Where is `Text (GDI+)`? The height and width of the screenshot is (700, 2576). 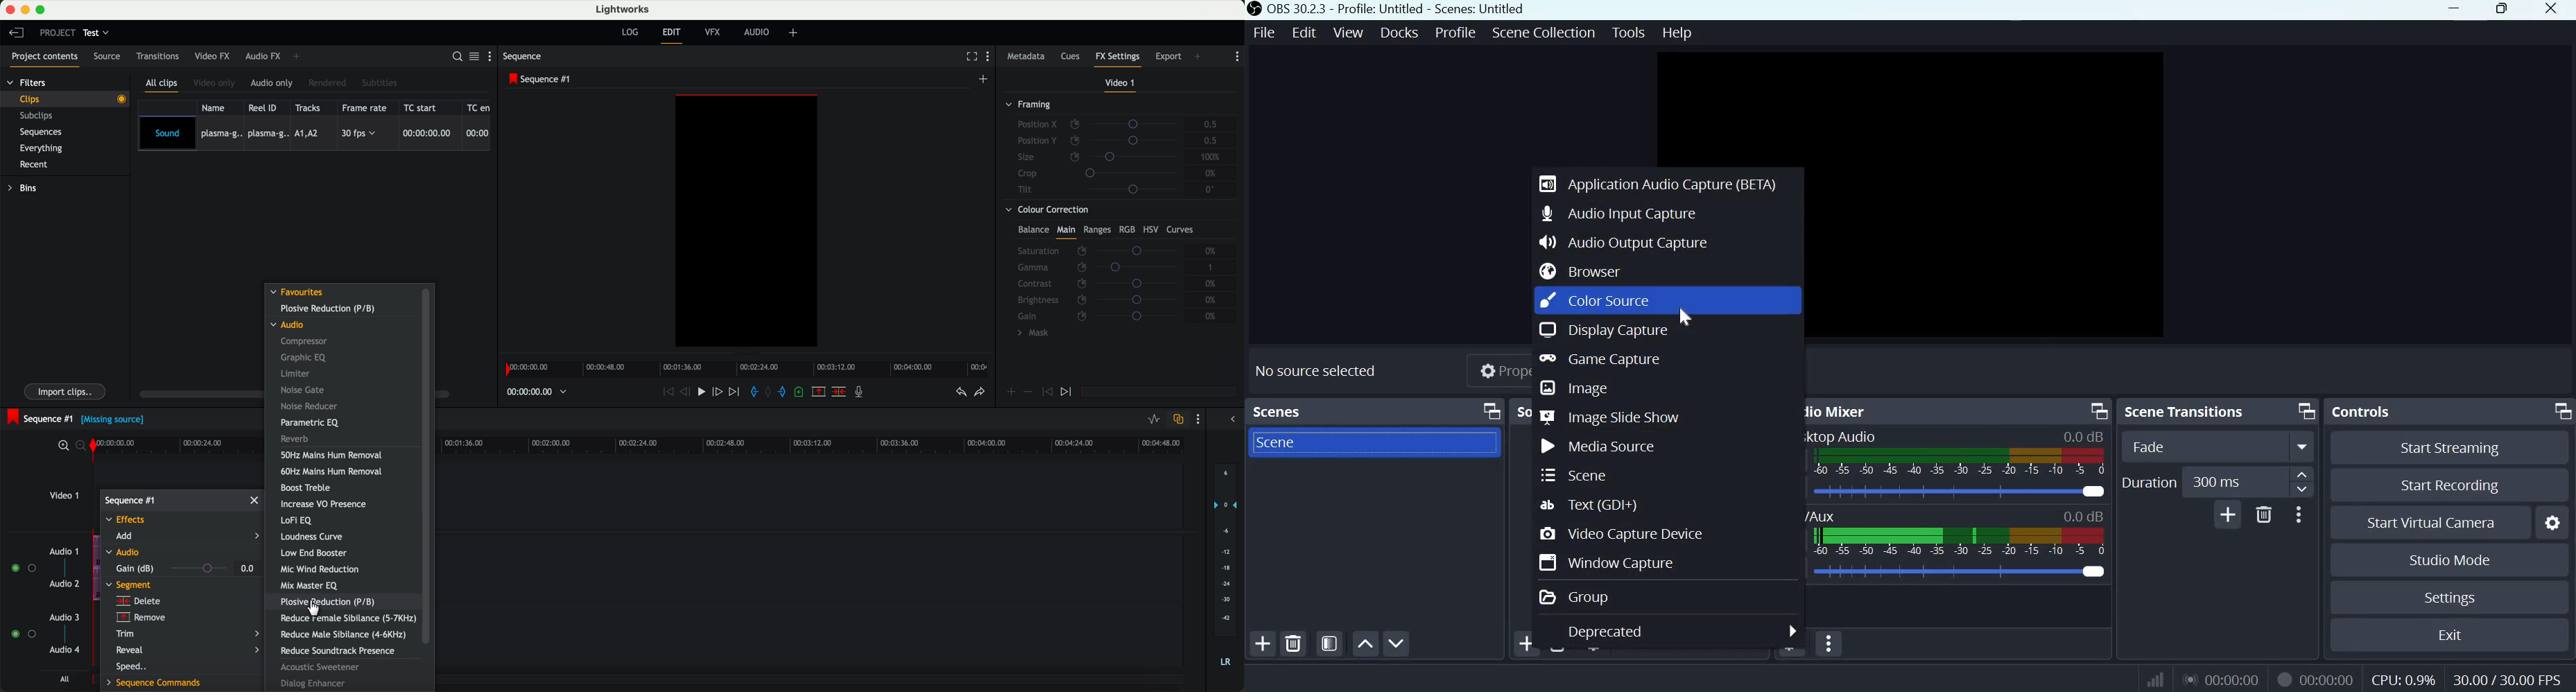 Text (GDI+) is located at coordinates (1593, 507).